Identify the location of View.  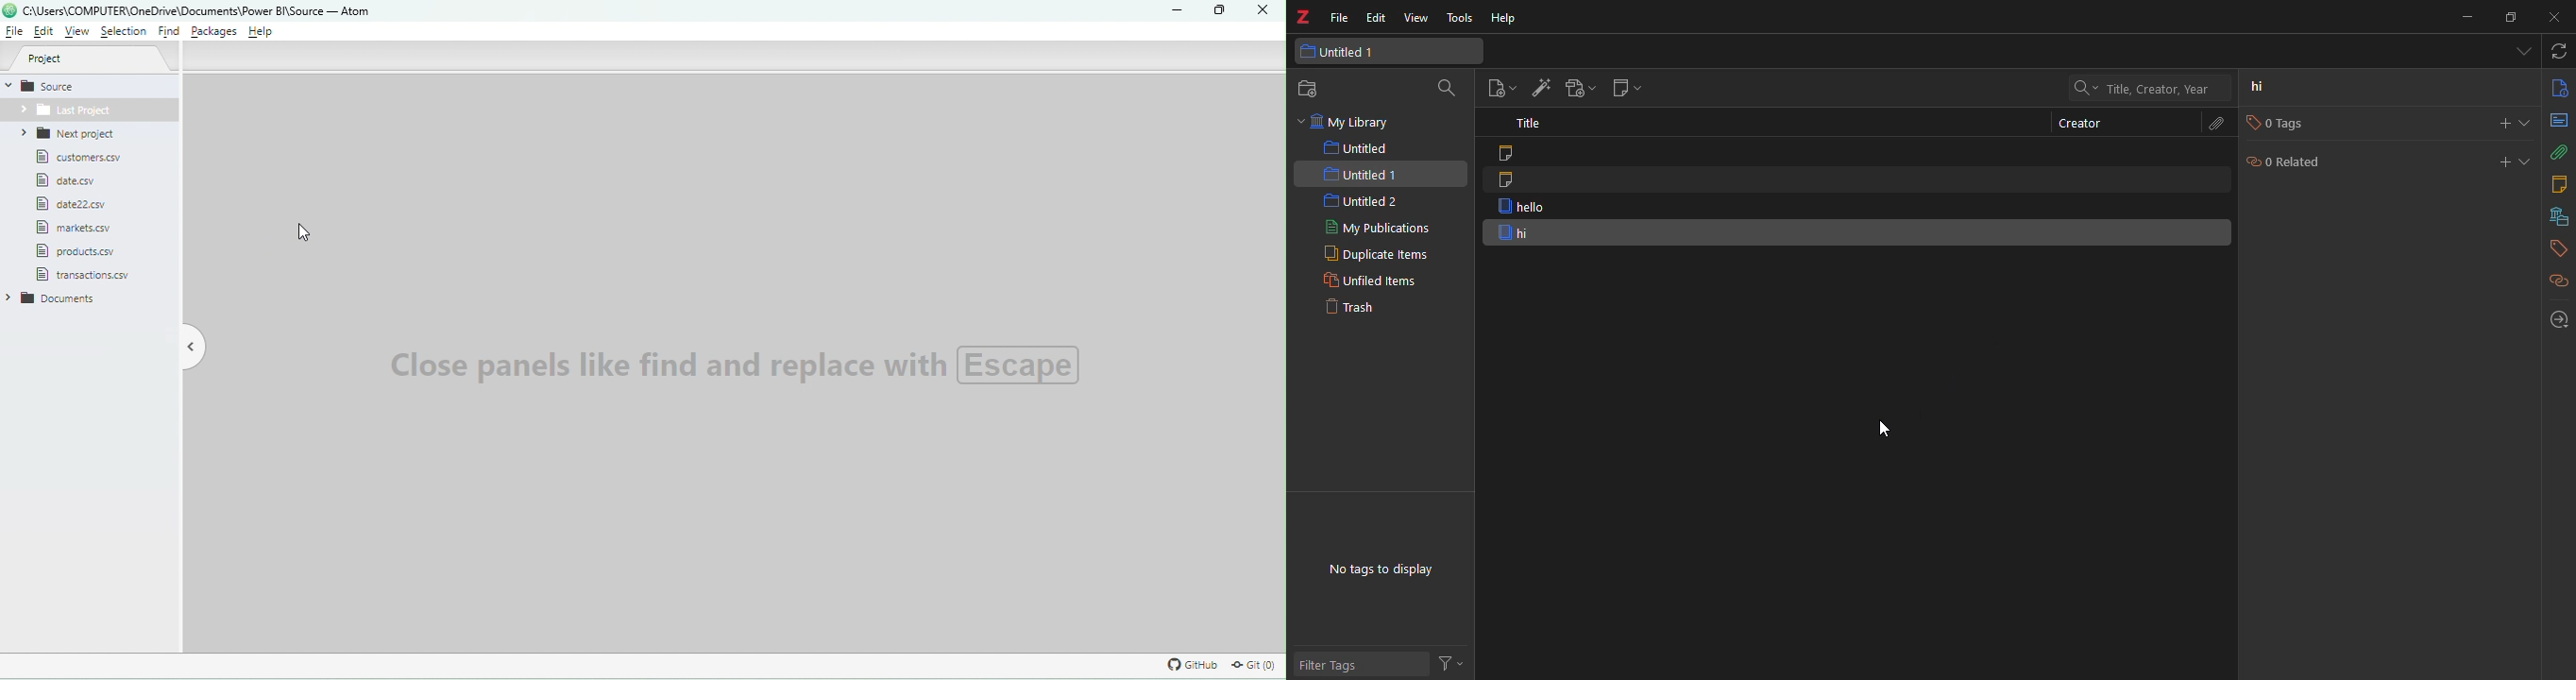
(78, 32).